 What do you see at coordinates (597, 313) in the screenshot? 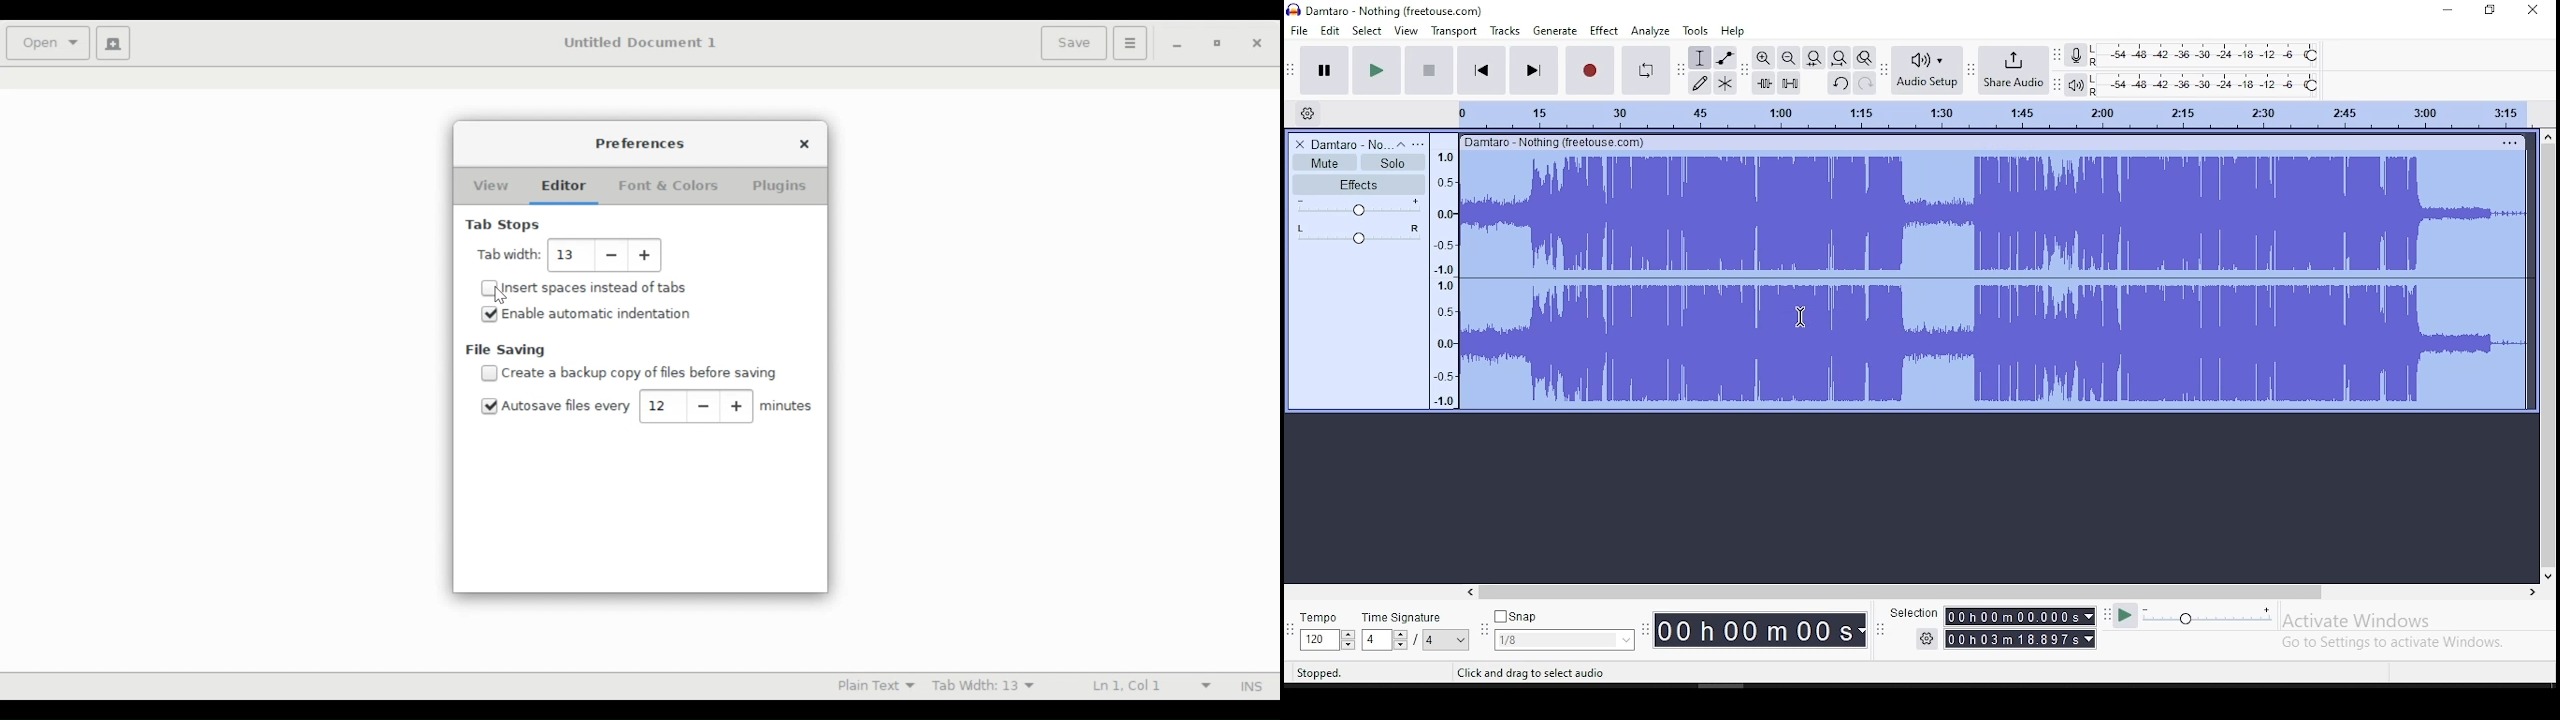
I see `(un)select Enable automatic indentation` at bounding box center [597, 313].